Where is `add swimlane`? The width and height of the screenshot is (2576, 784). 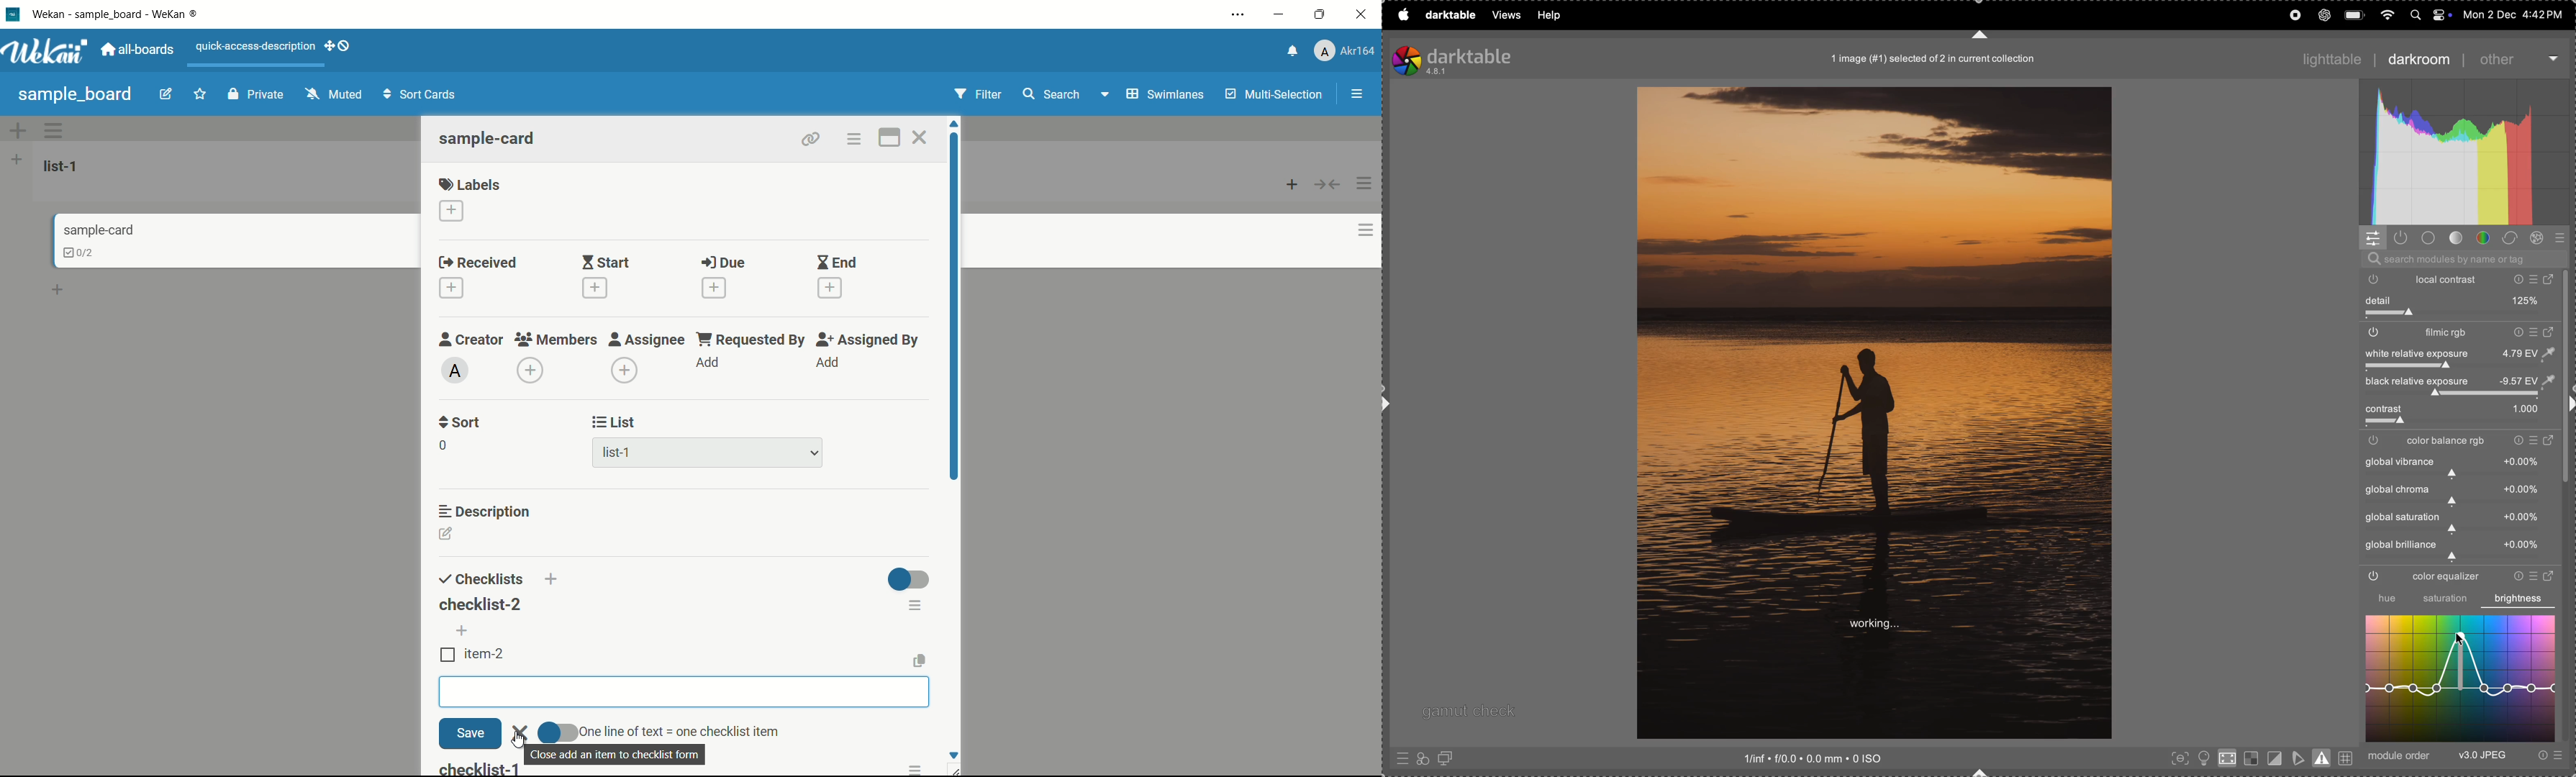 add swimlane is located at coordinates (17, 130).